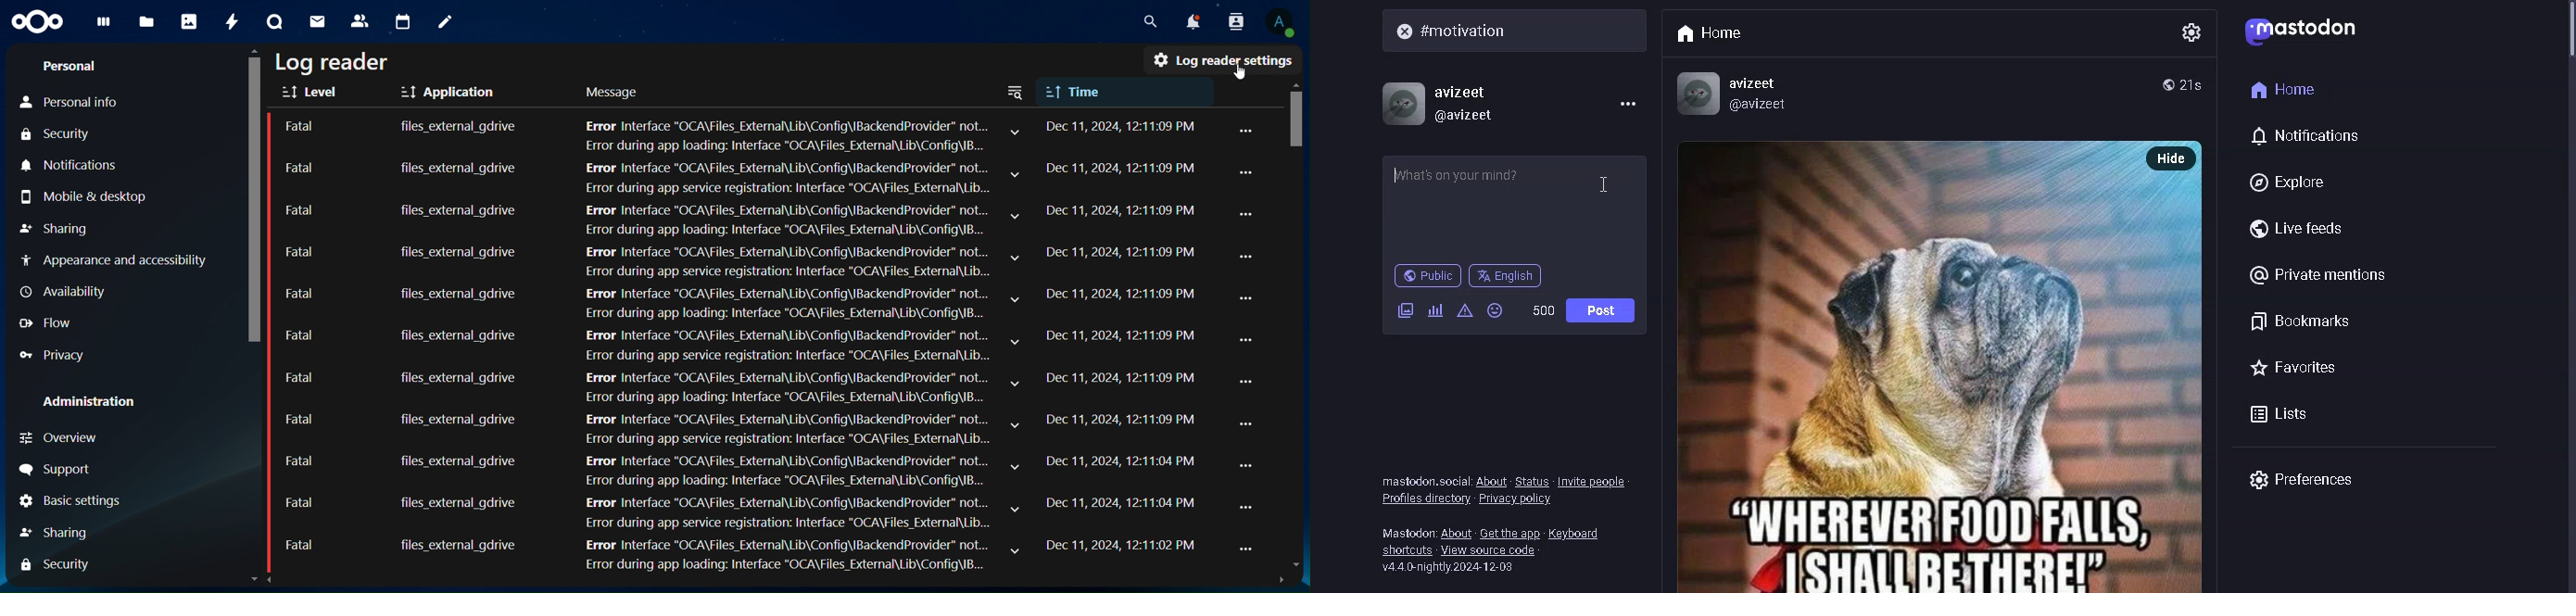 This screenshot has width=2576, height=616. What do you see at coordinates (1522, 499) in the screenshot?
I see `privacy policy` at bounding box center [1522, 499].